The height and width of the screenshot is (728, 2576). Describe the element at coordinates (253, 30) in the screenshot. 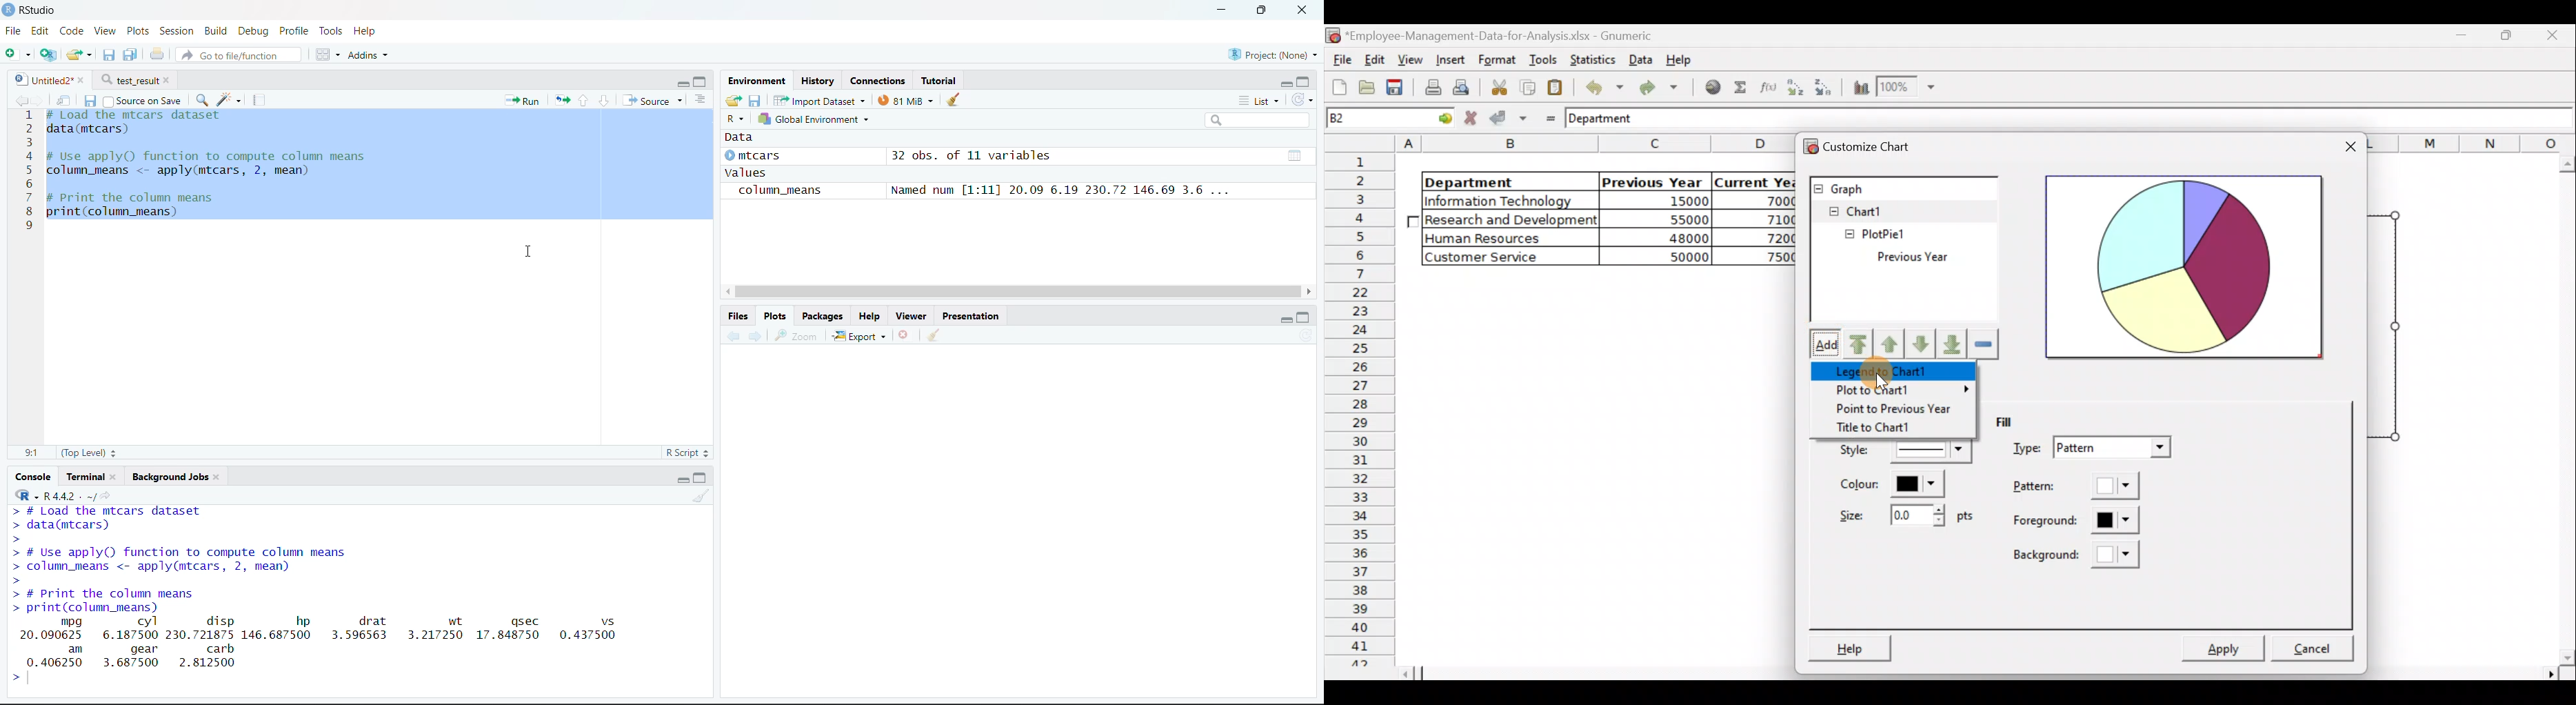

I see `Debug` at that location.